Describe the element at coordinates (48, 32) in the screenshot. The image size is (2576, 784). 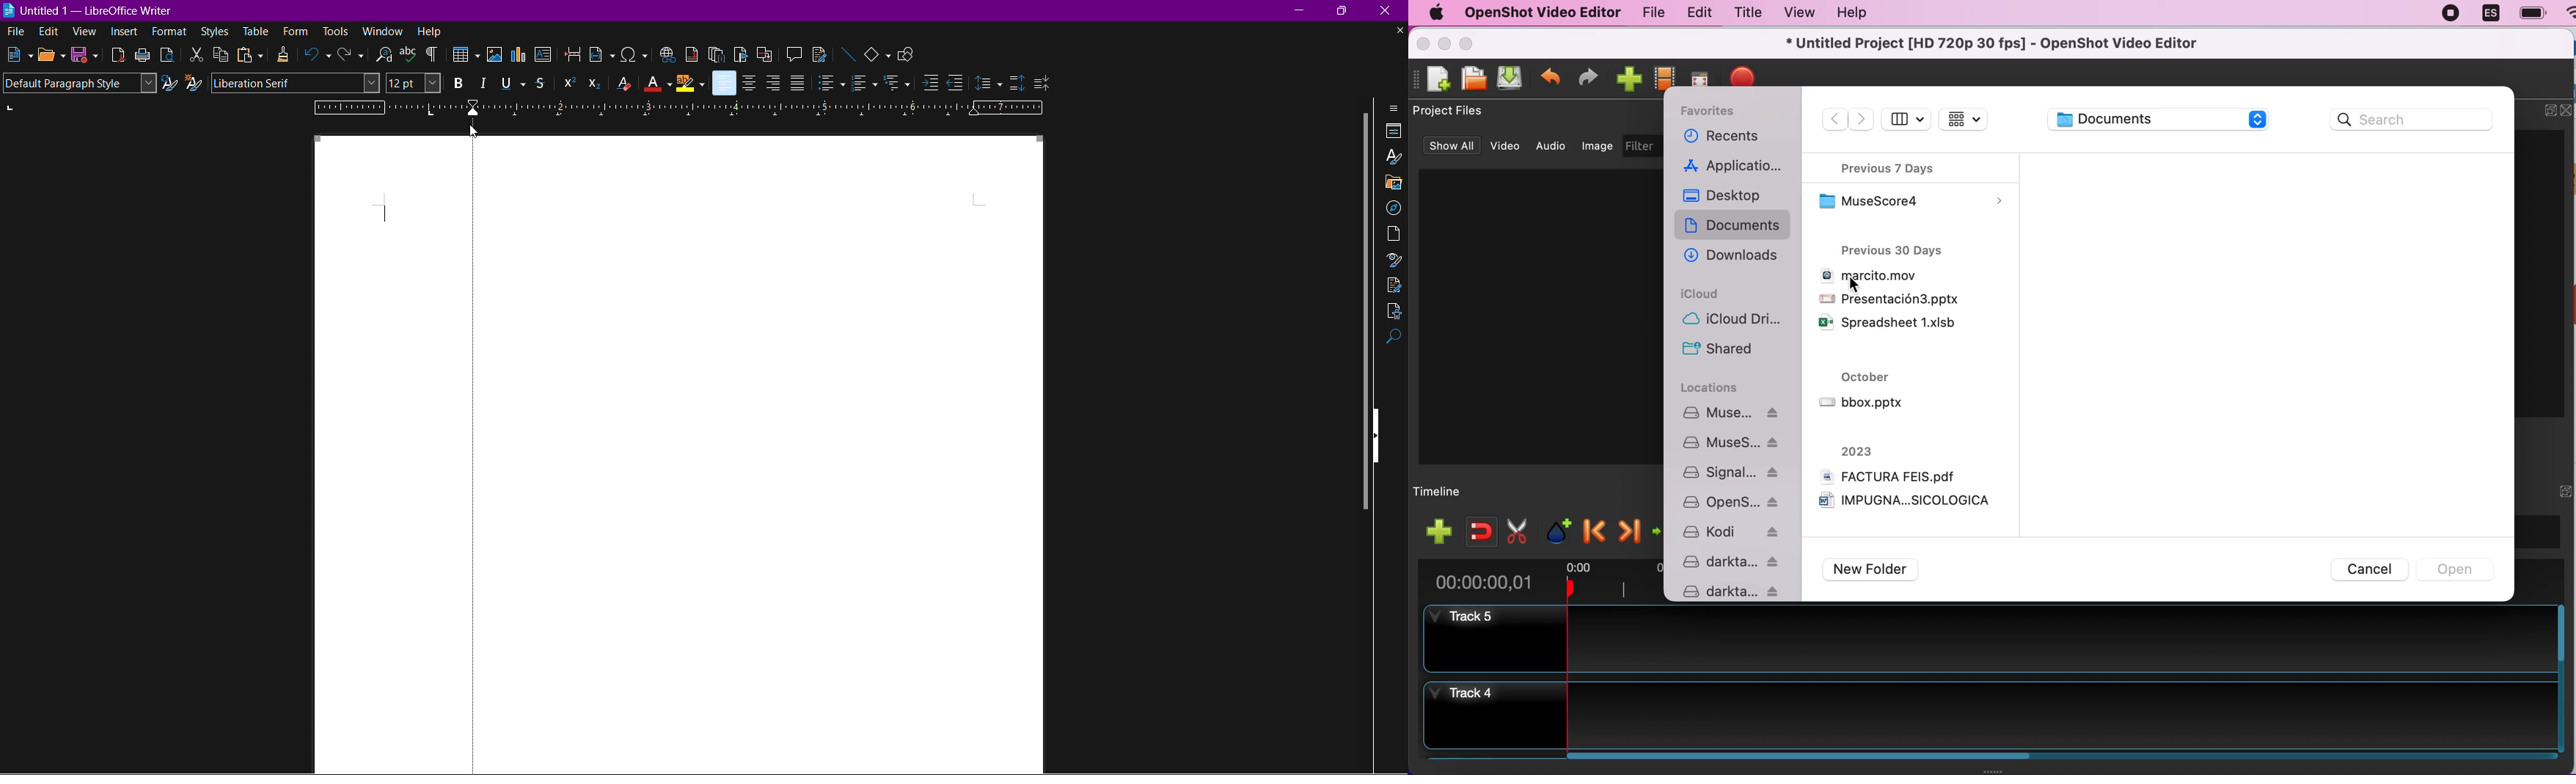
I see `edit` at that location.